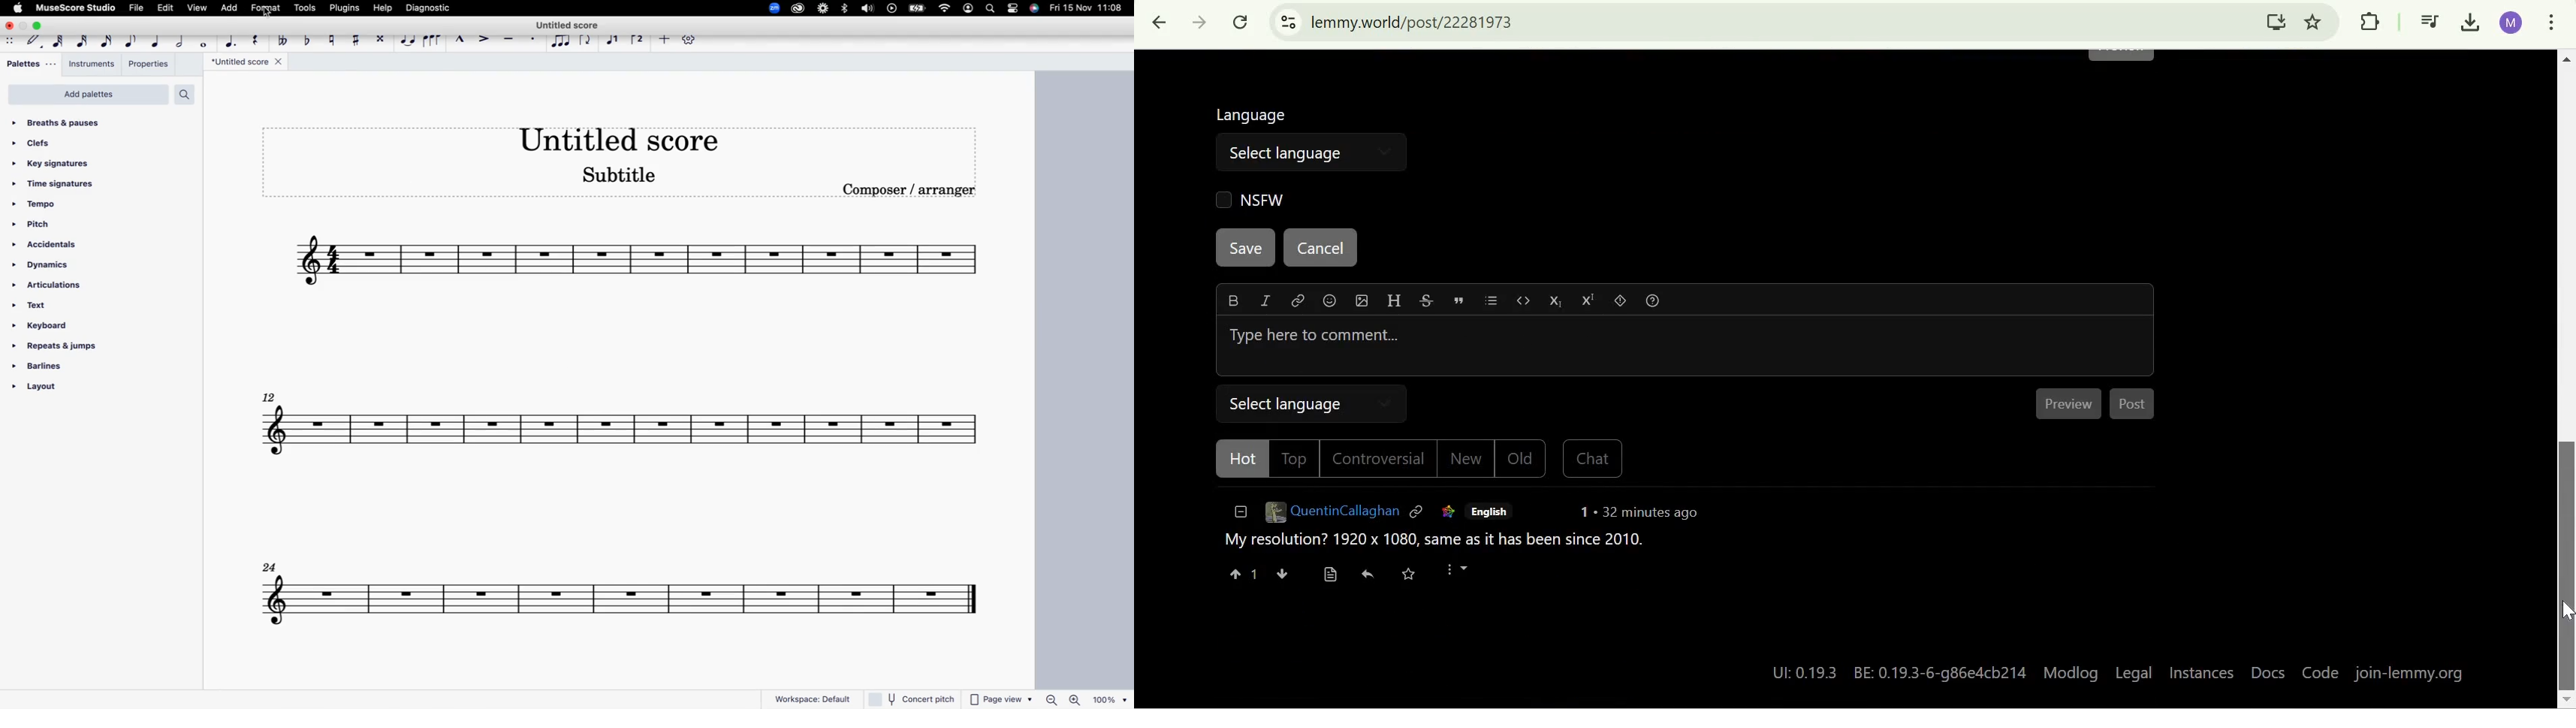  Describe the element at coordinates (78, 8) in the screenshot. I see `musescore studio` at that location.